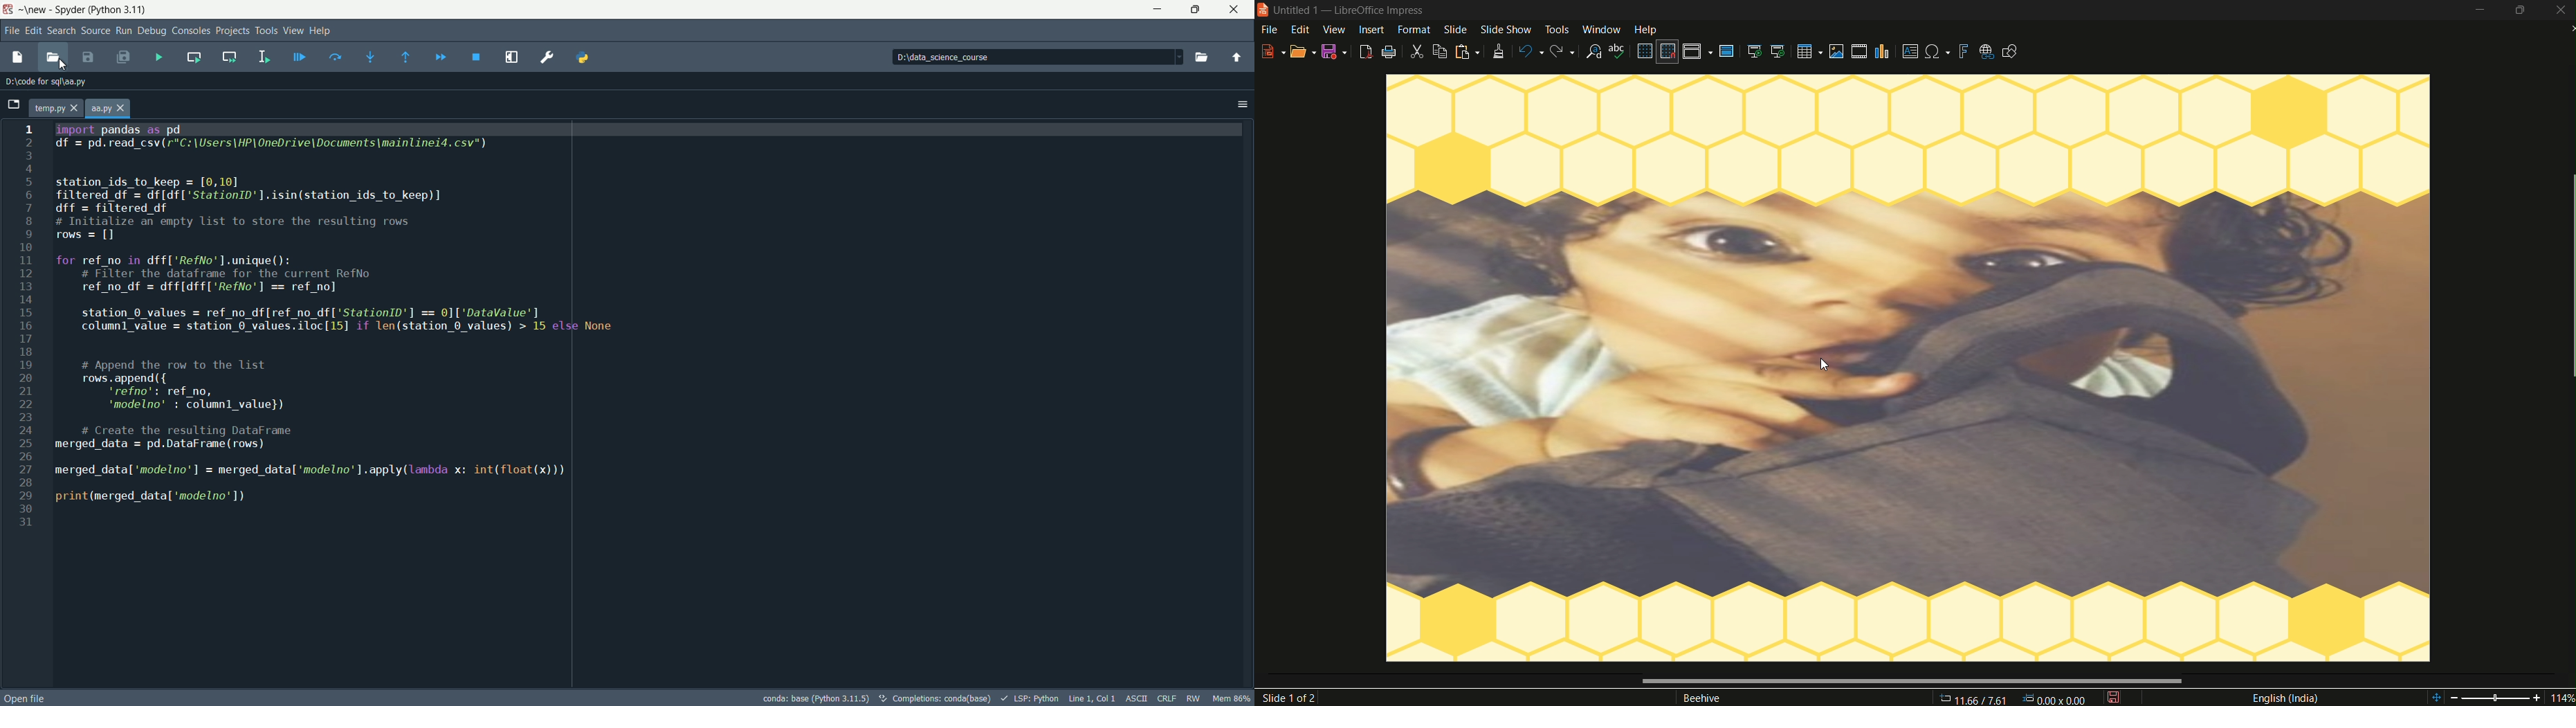 Image resolution: width=2576 pixels, height=728 pixels. I want to click on change to parent directory, so click(1237, 57).